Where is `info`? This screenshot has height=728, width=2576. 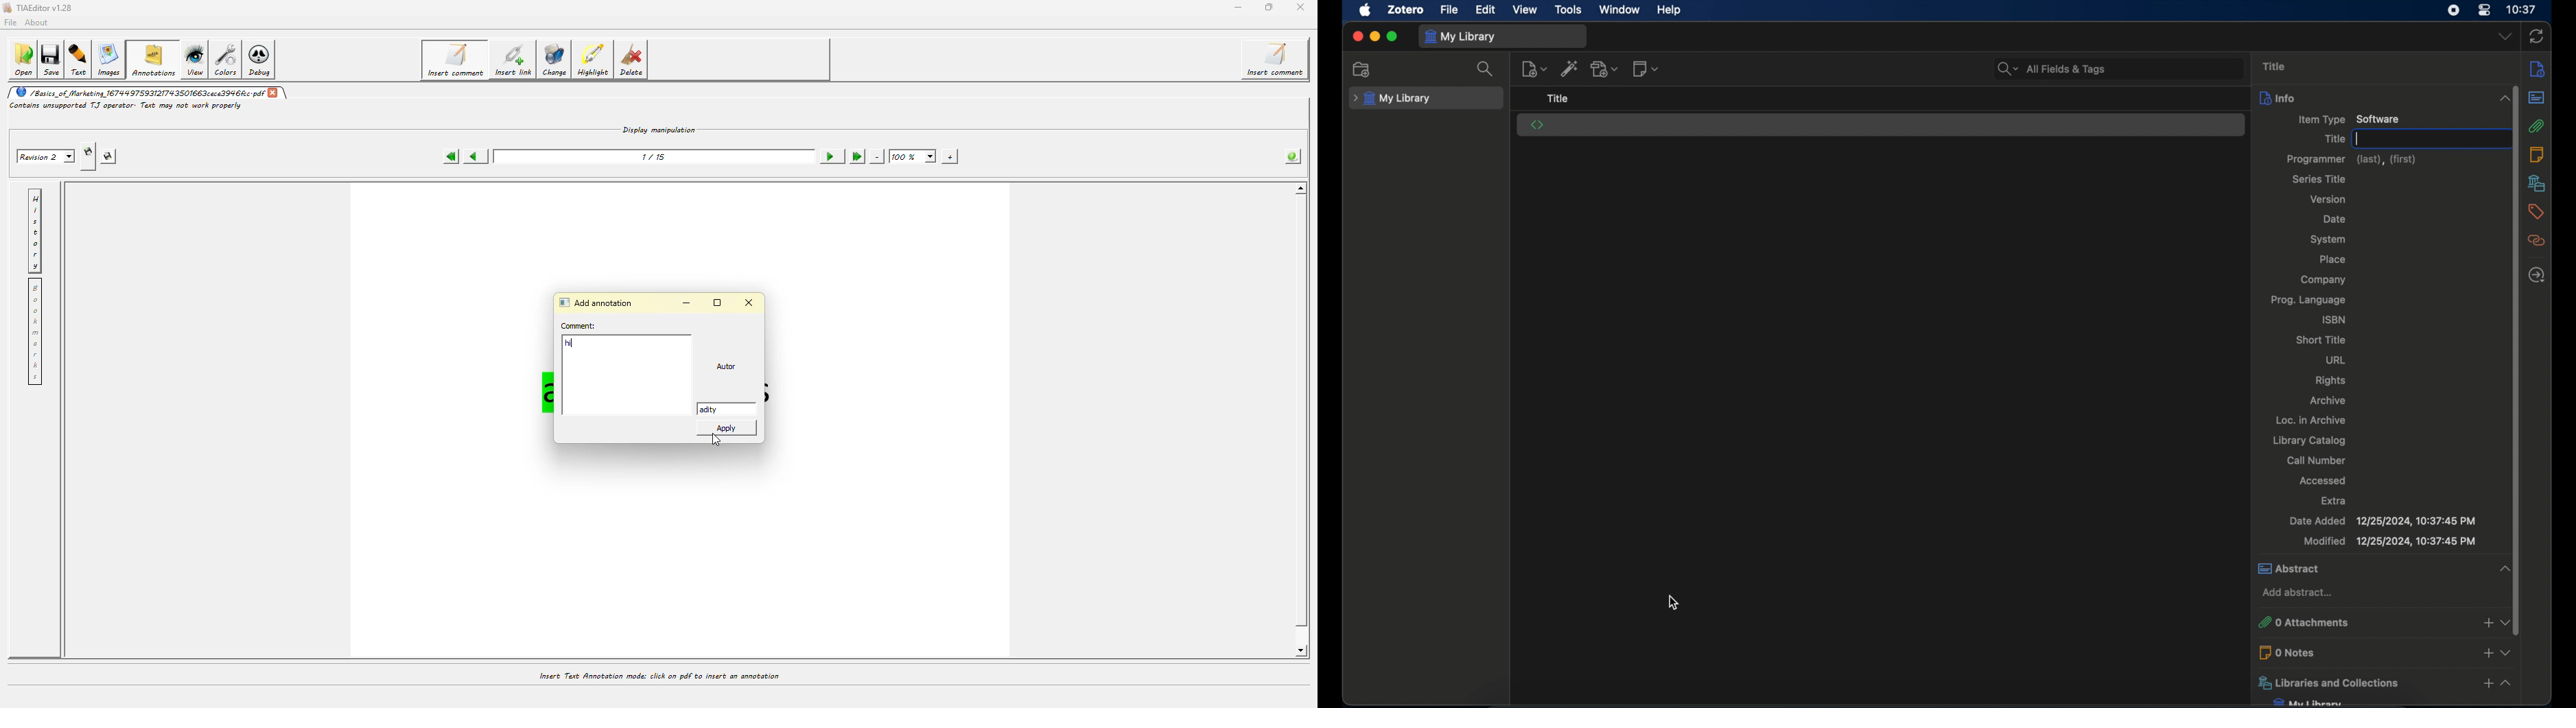 info is located at coordinates (2538, 68).